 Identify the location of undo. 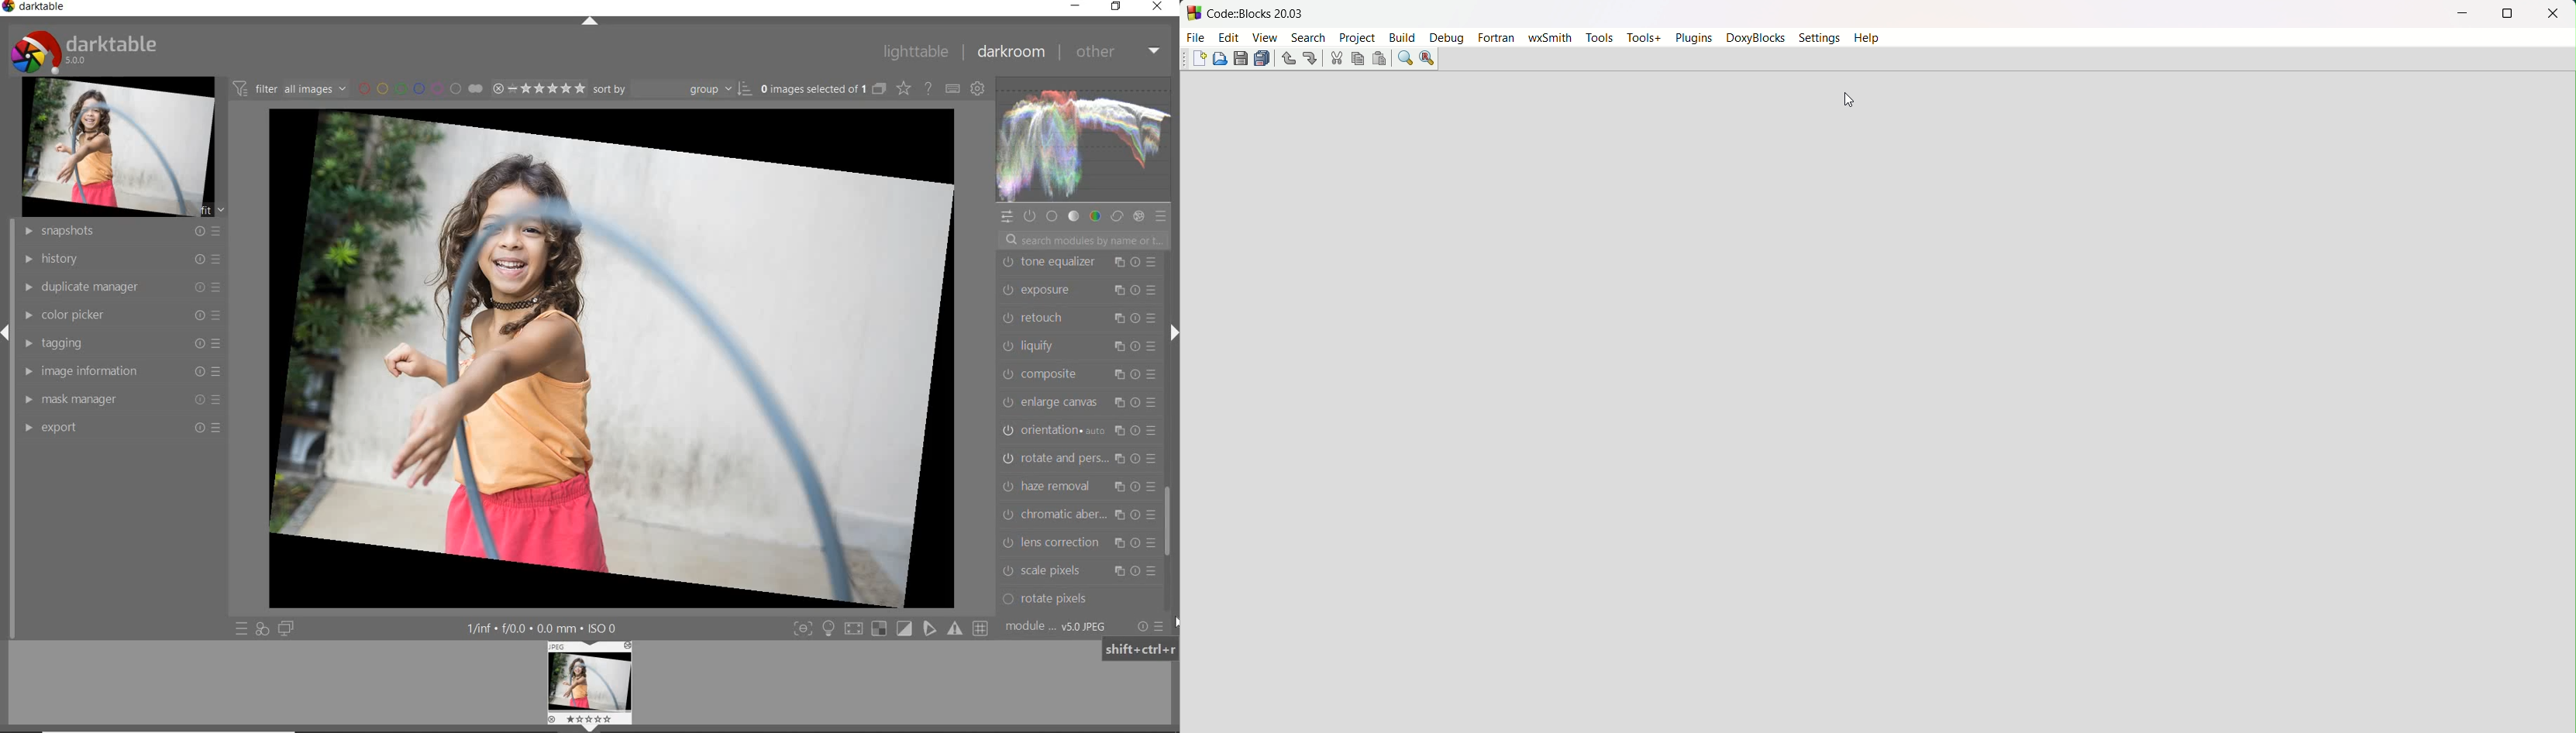
(1287, 59).